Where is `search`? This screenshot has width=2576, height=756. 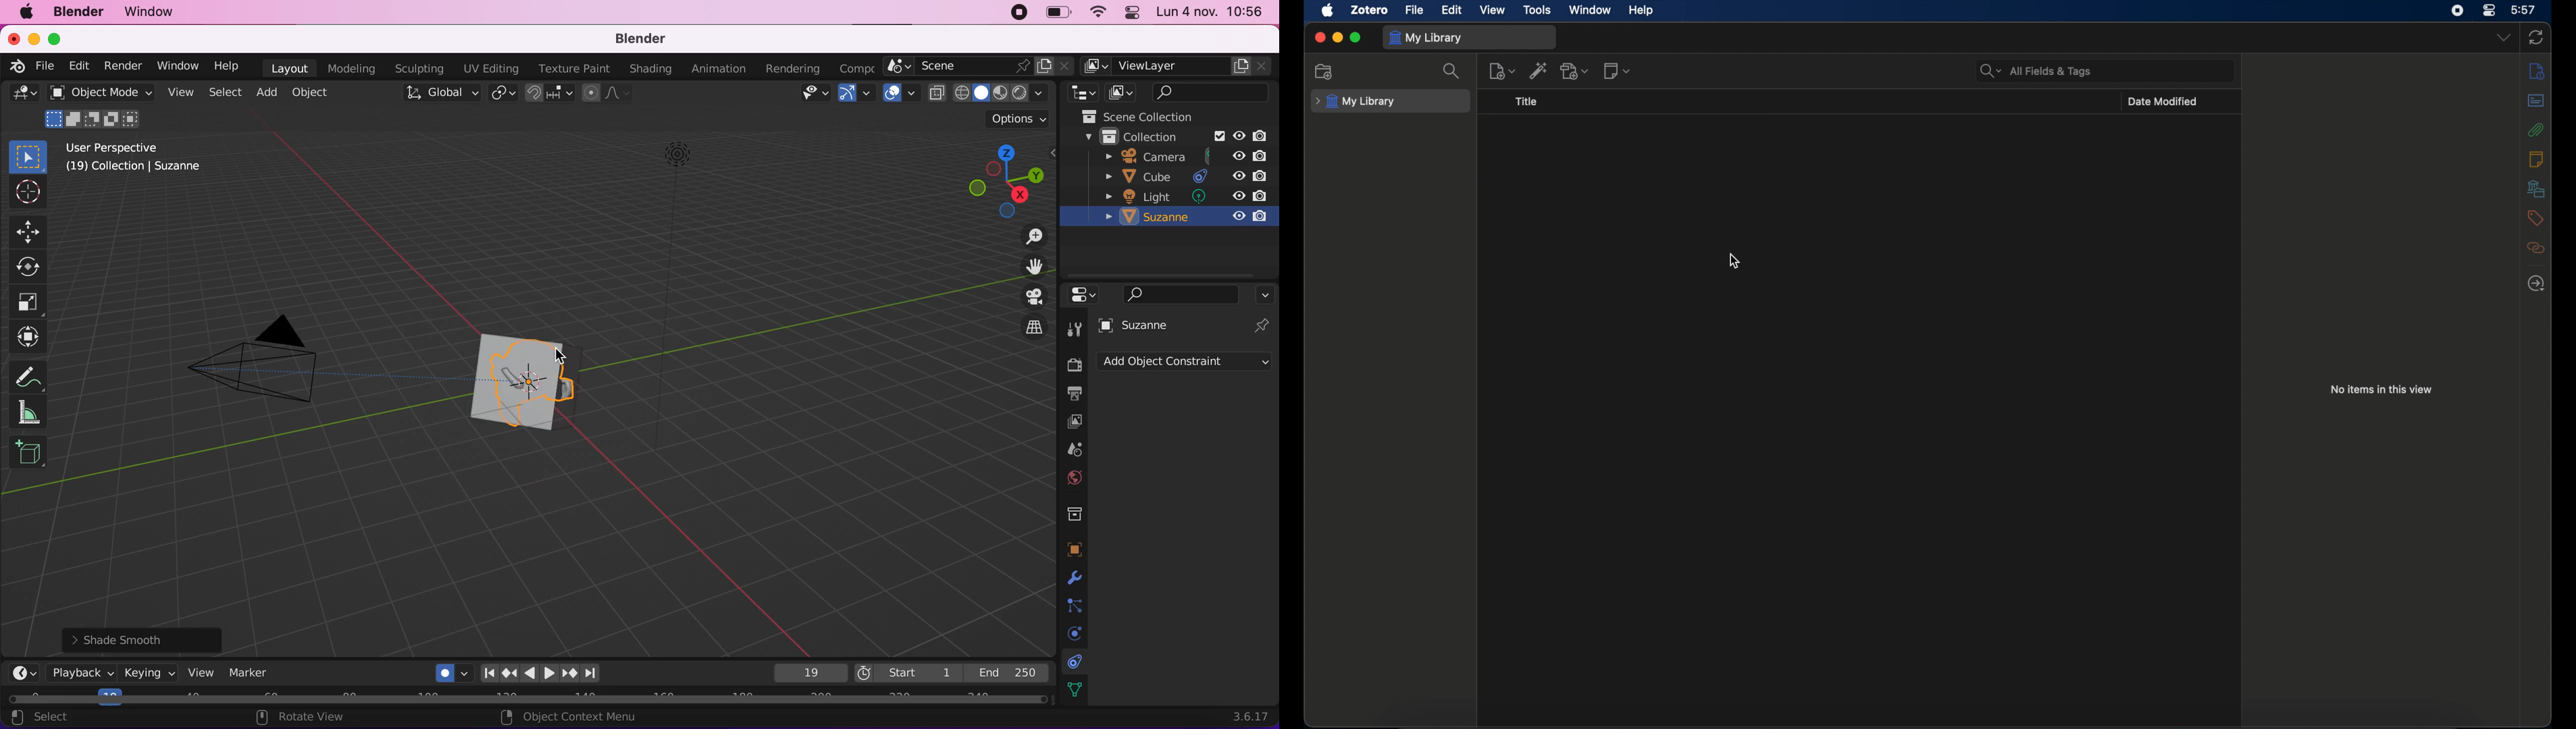 search is located at coordinates (1212, 93).